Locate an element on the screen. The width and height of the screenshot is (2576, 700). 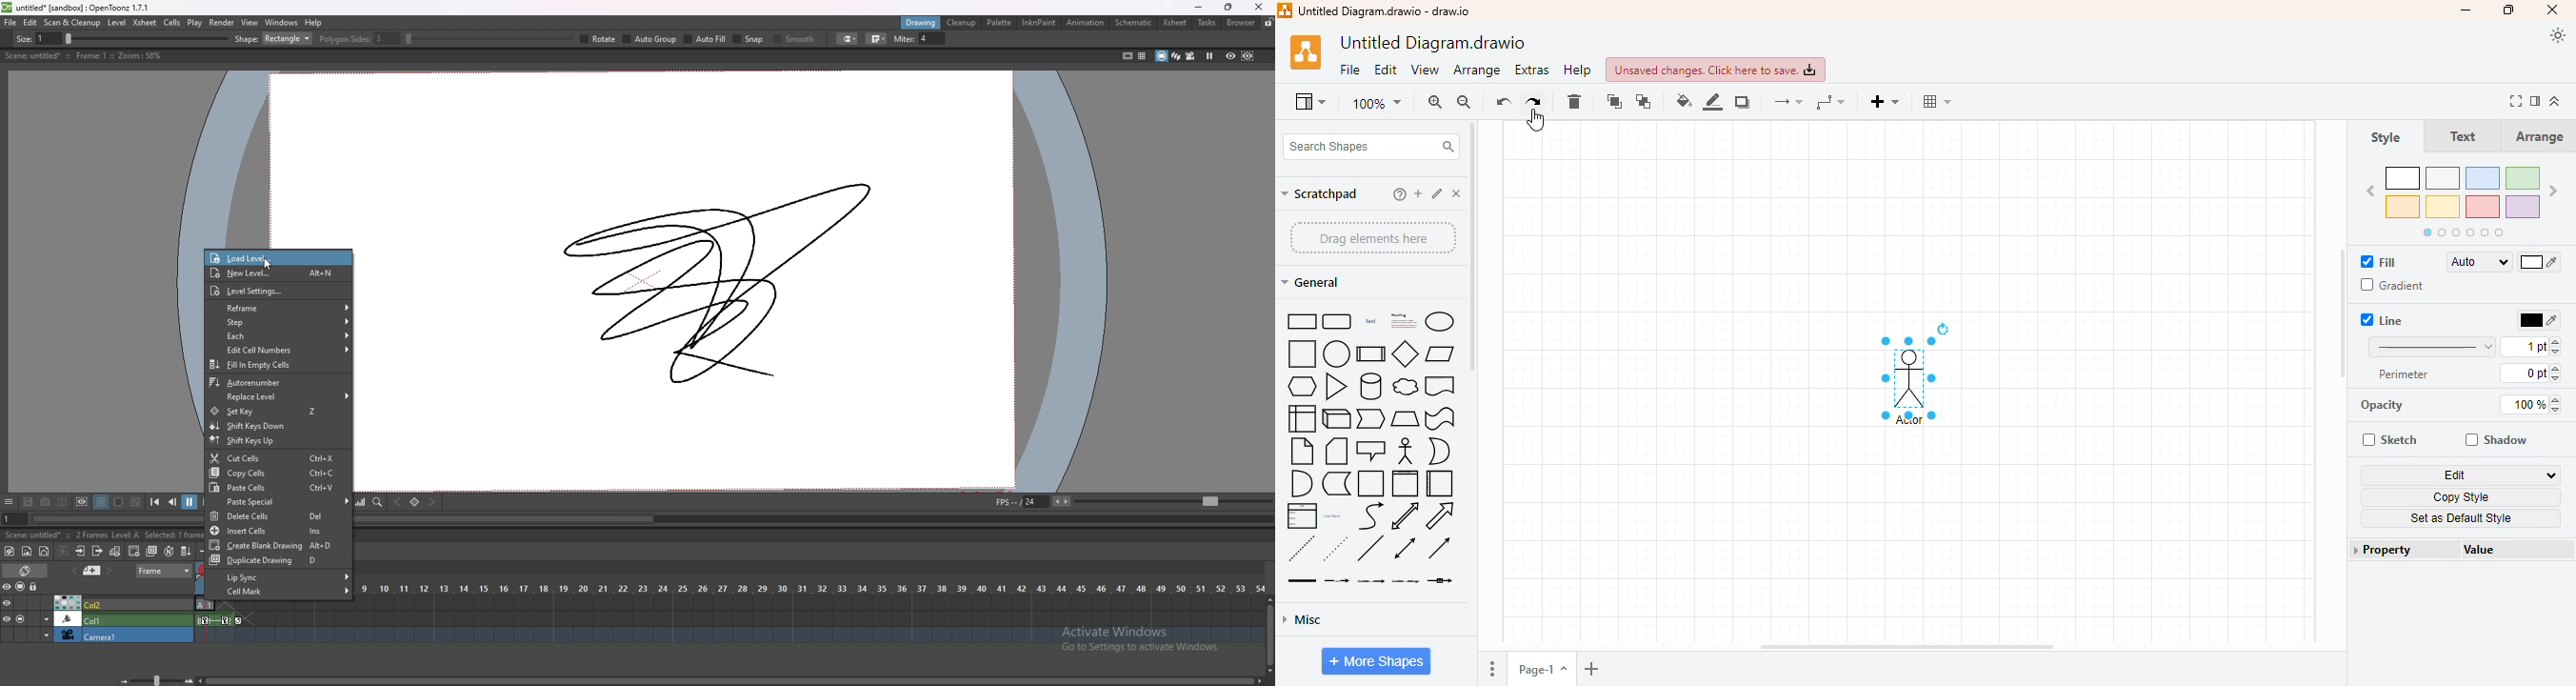
misc is located at coordinates (1302, 619).